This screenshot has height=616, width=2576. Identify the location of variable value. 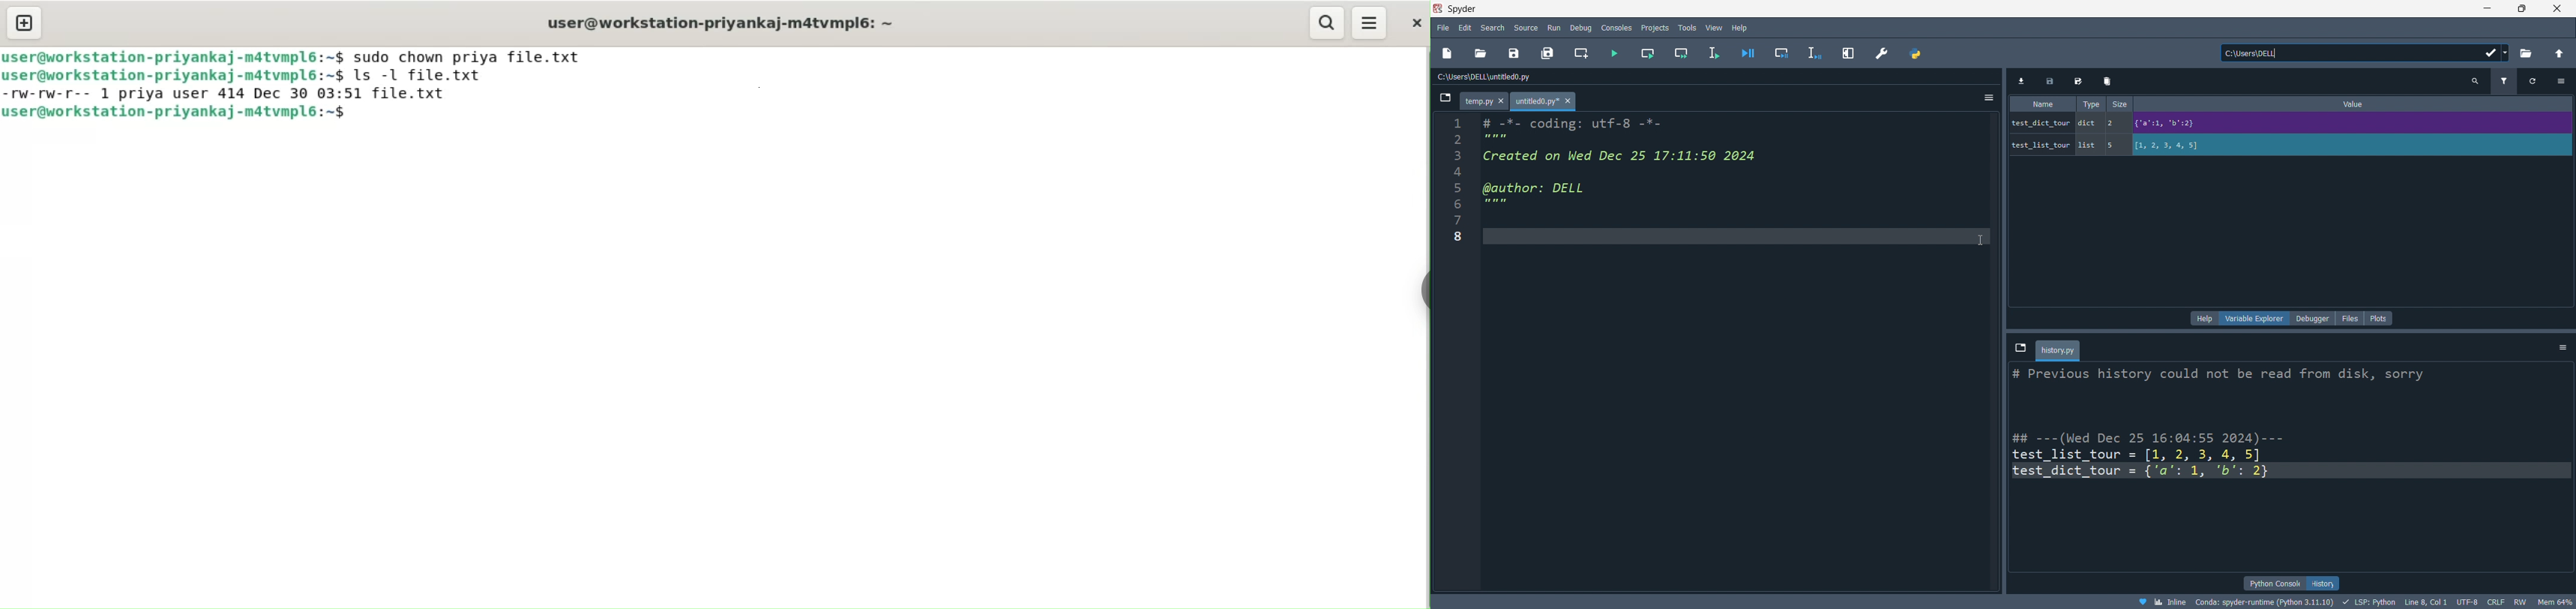
(2350, 125).